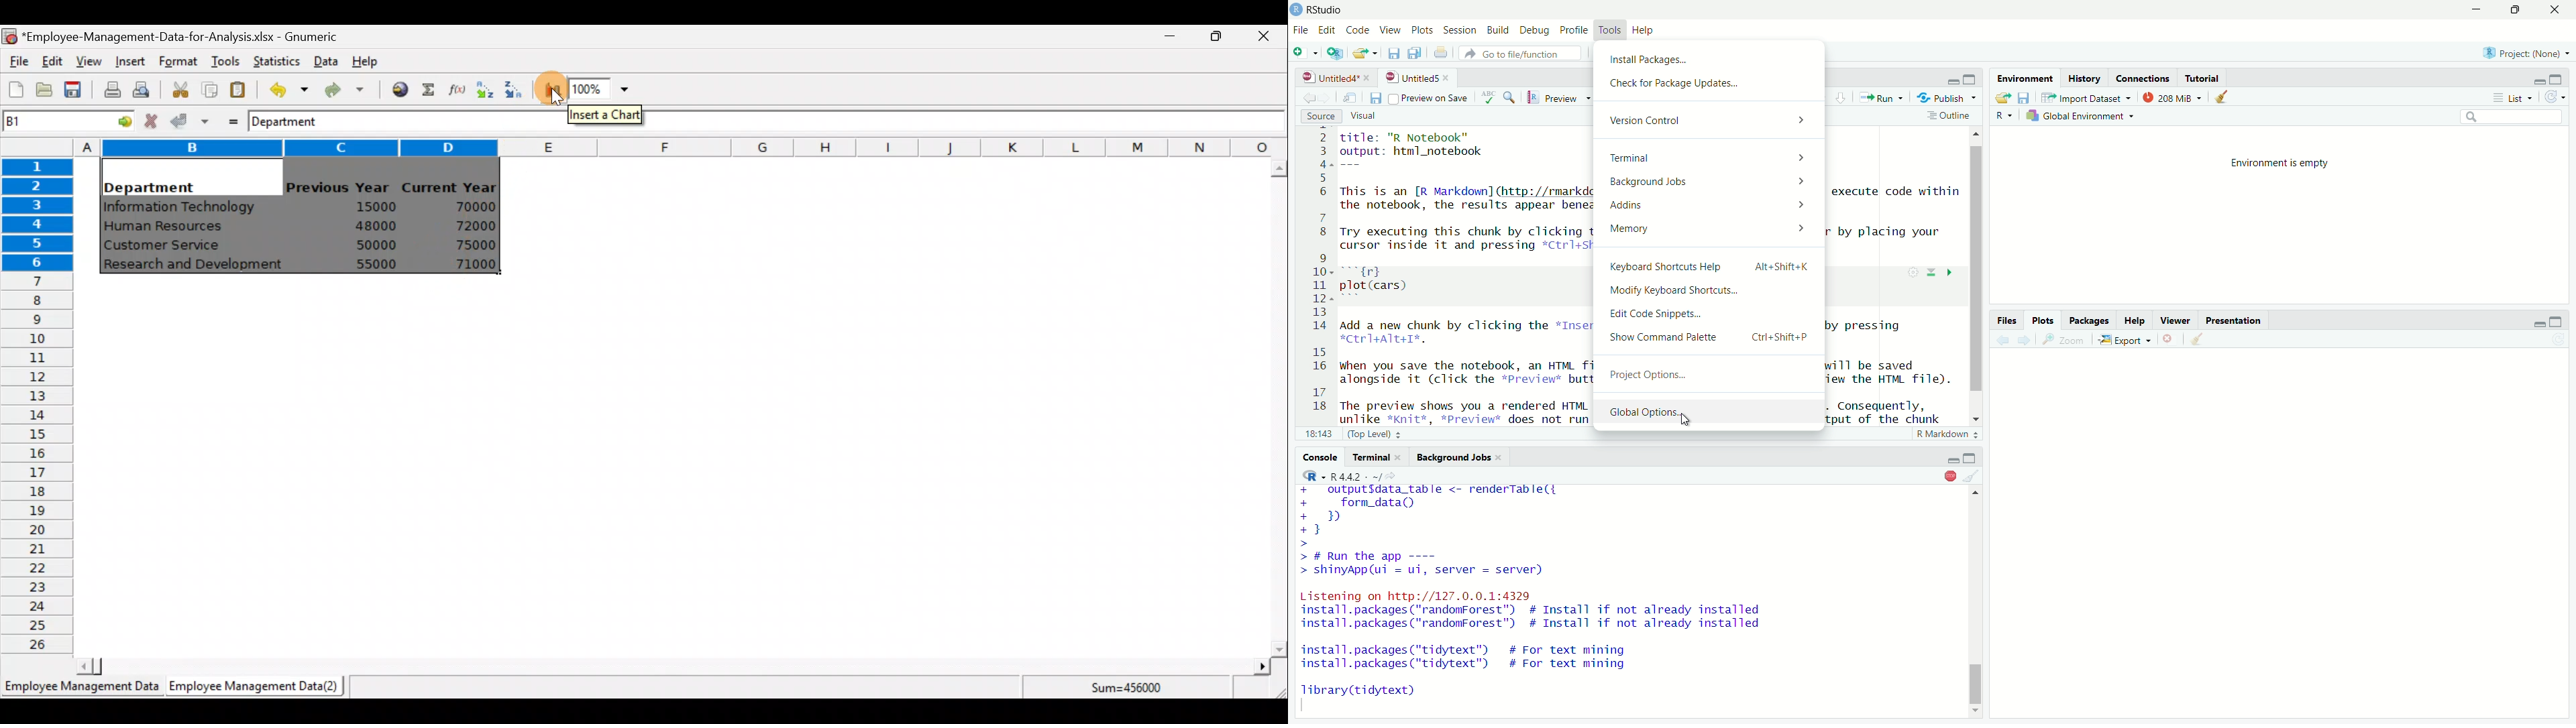  I want to click on Preview, so click(1560, 98).